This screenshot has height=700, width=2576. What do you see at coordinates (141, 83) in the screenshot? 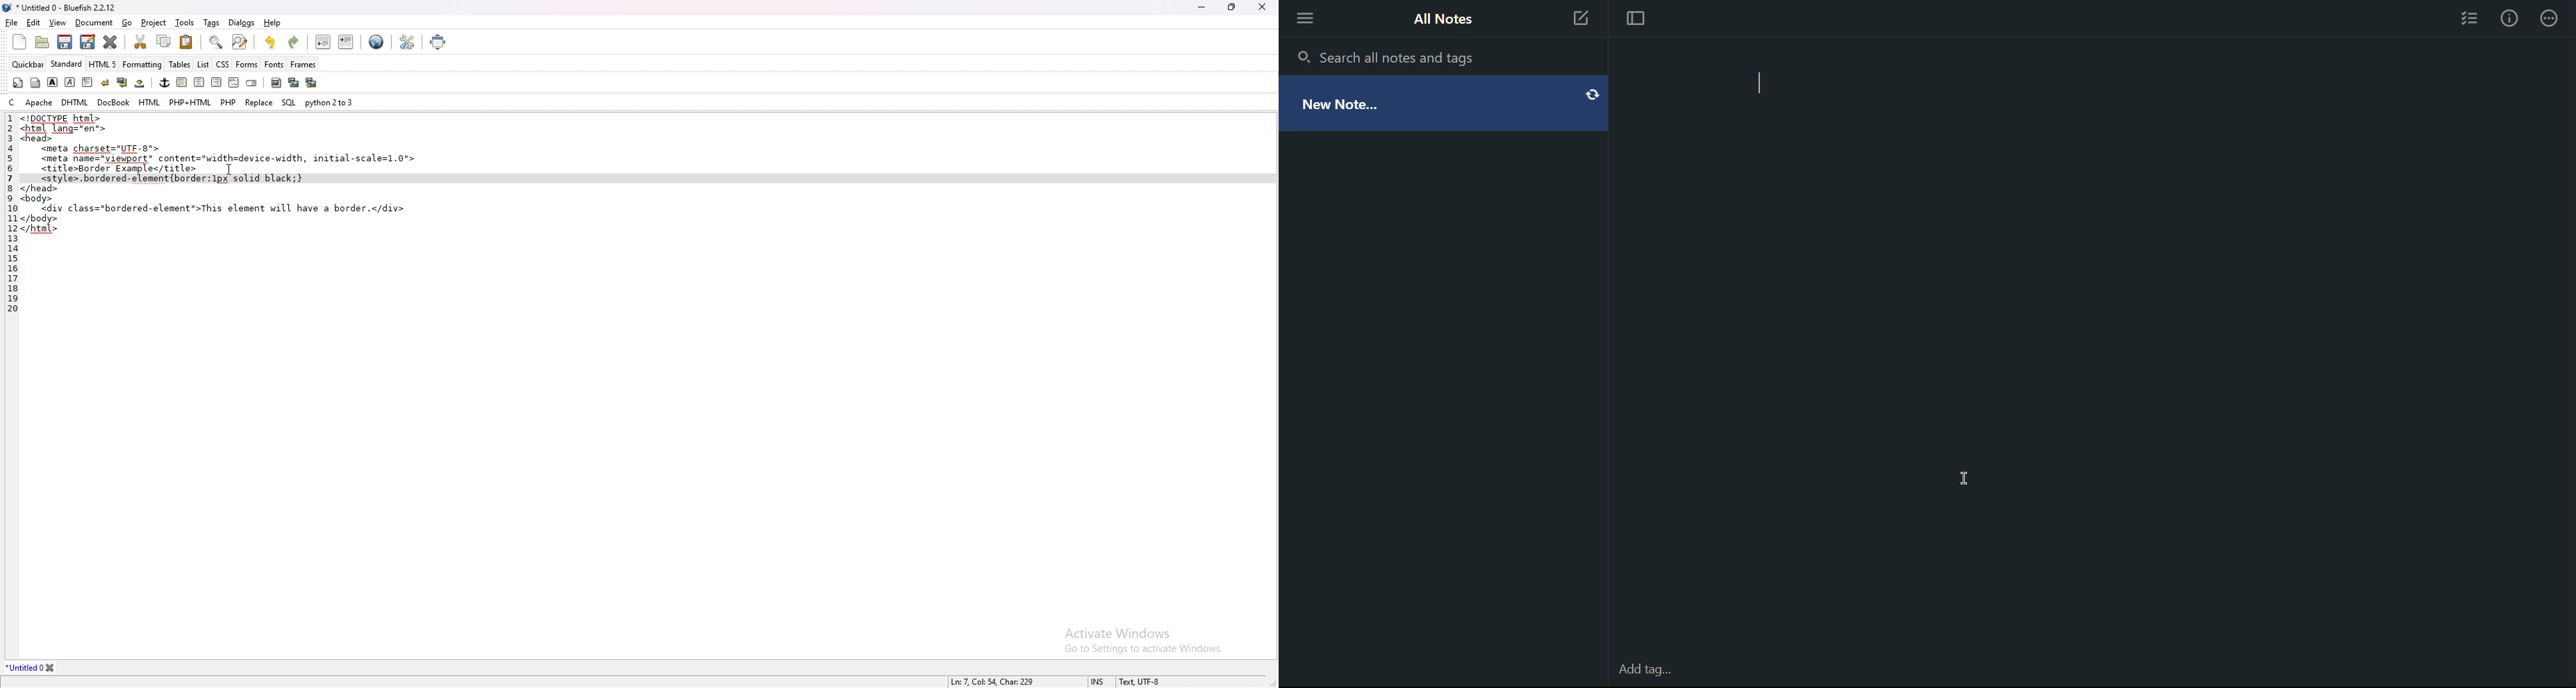
I see `non breaking space` at bounding box center [141, 83].